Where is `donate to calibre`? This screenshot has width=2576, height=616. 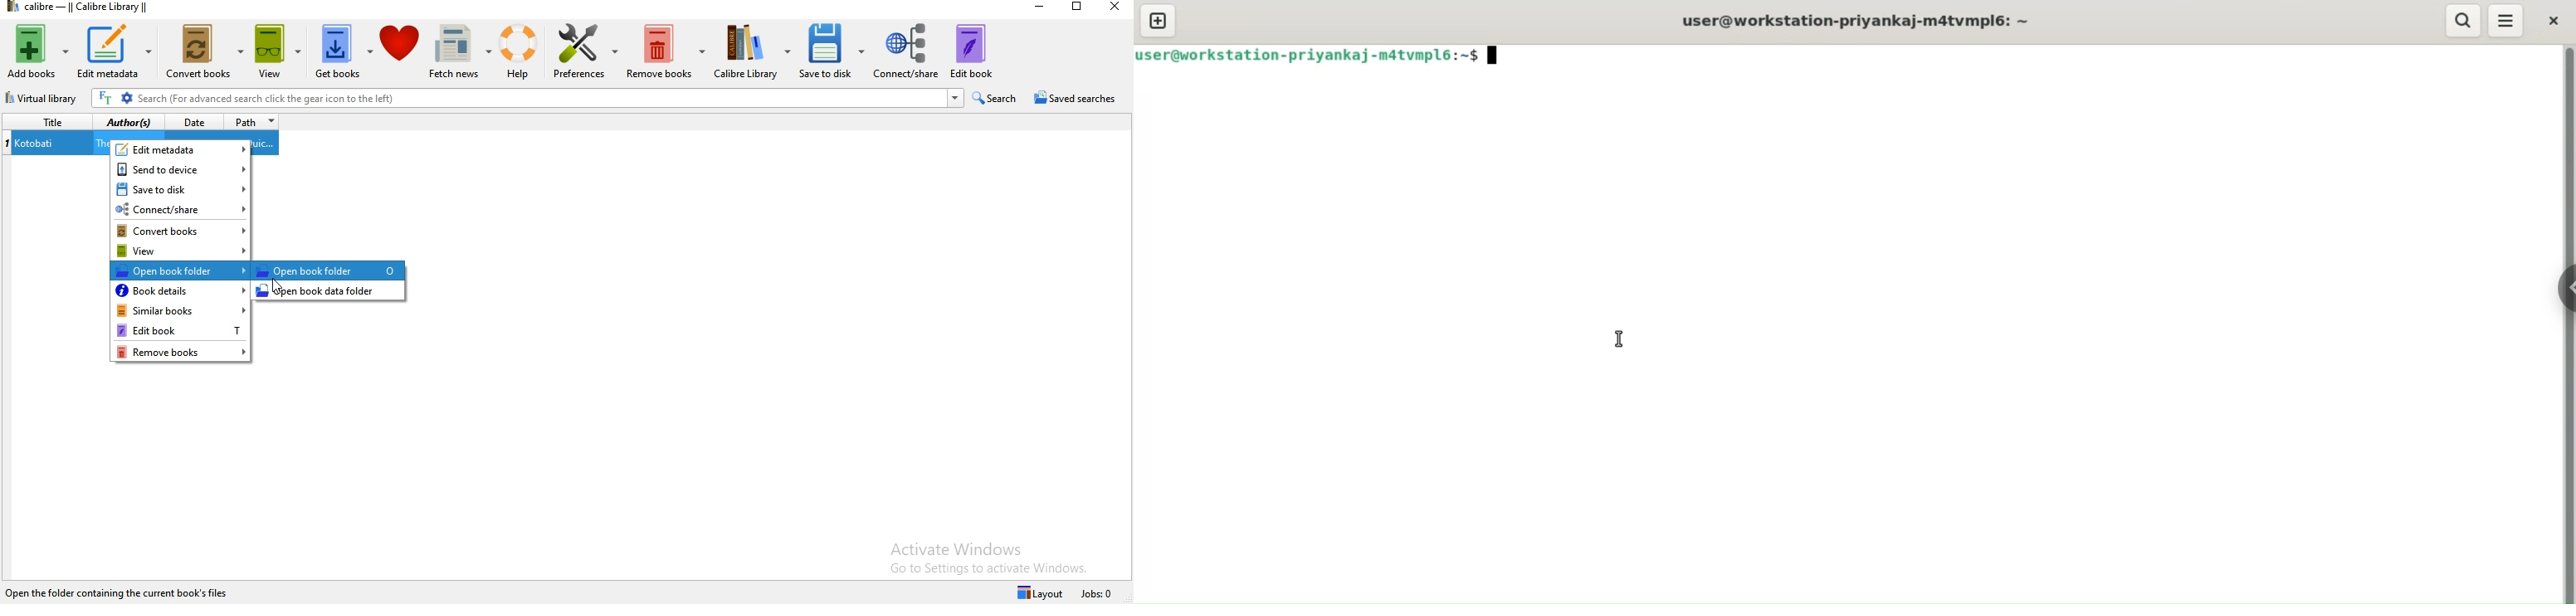
donate to calibre is located at coordinates (401, 51).